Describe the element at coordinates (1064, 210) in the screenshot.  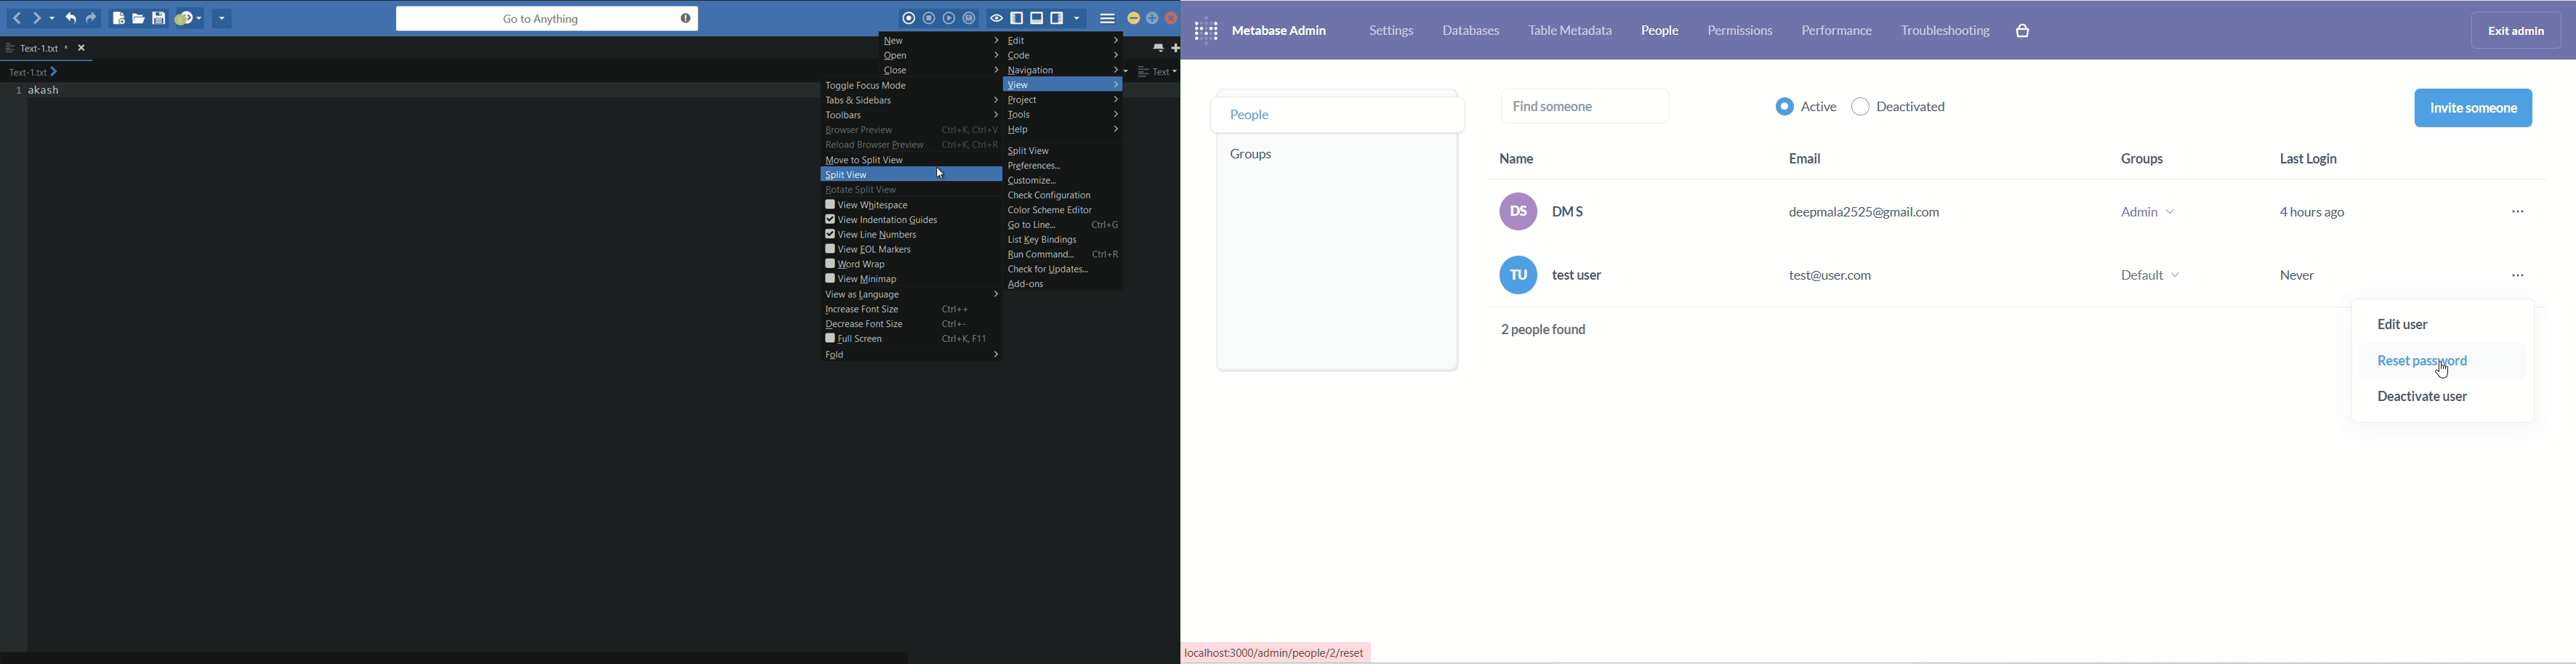
I see `color scheme editor` at that location.